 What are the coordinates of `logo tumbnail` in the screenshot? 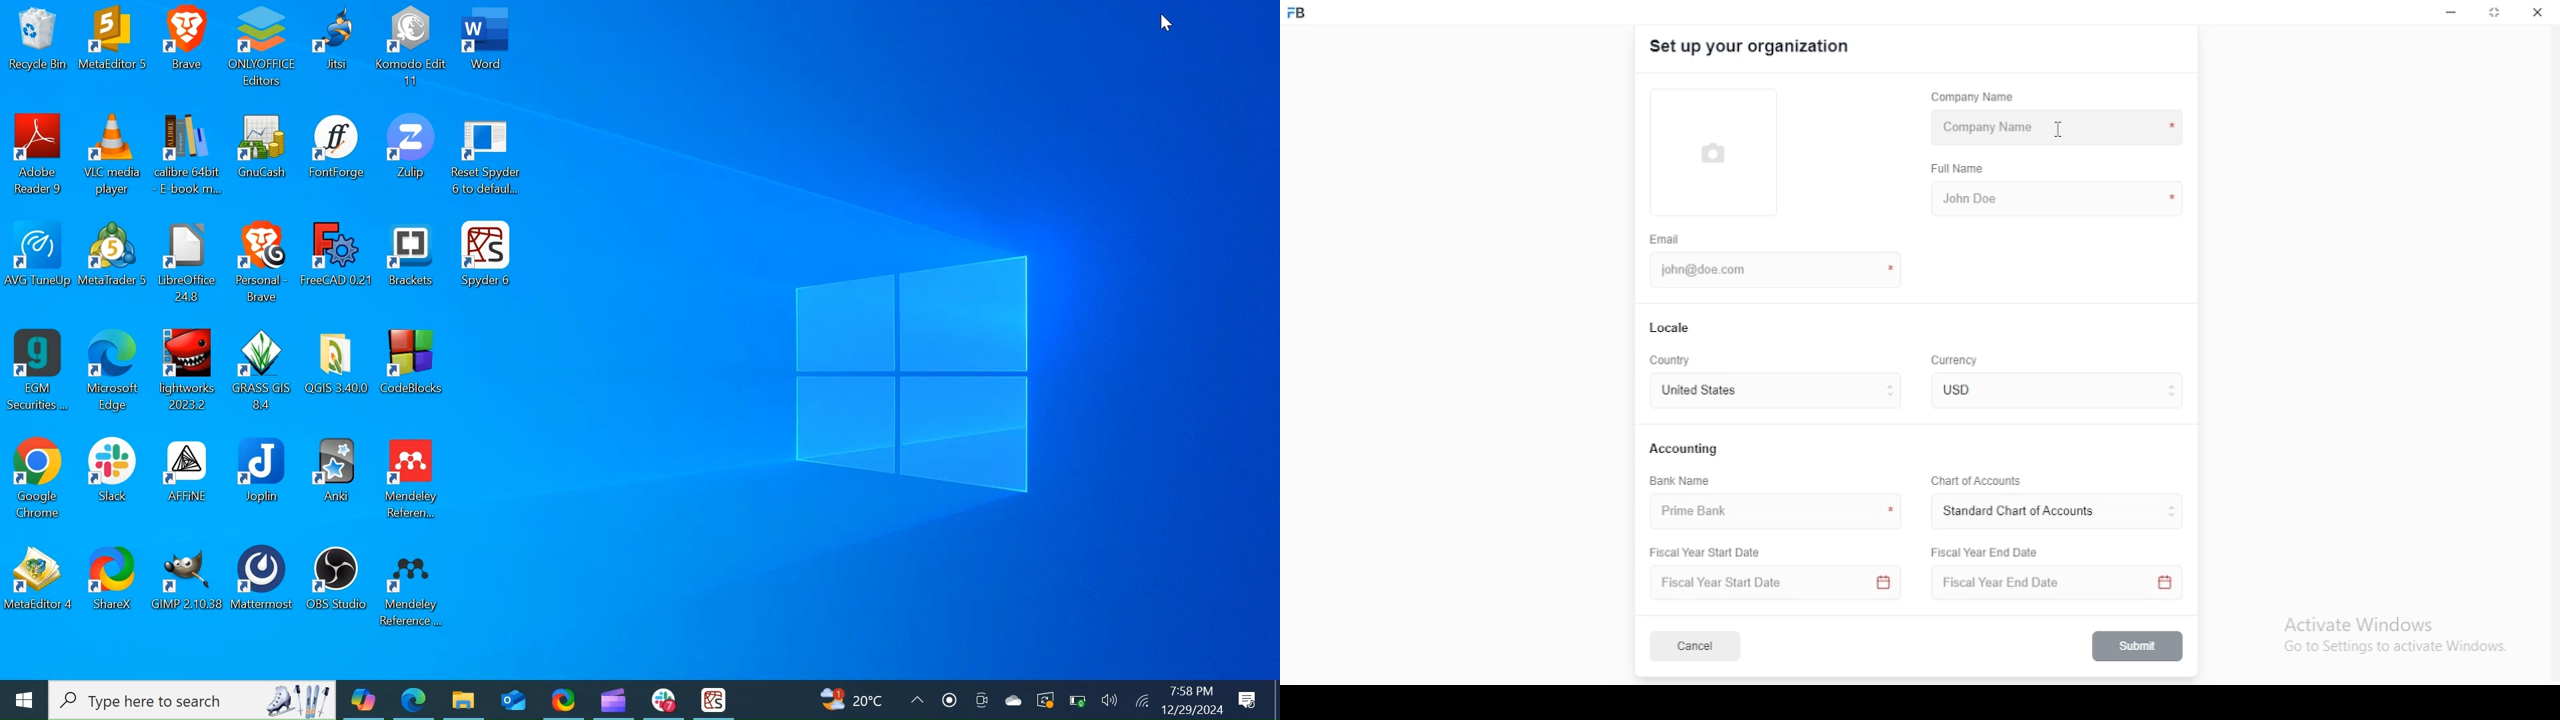 It's located at (1722, 151).